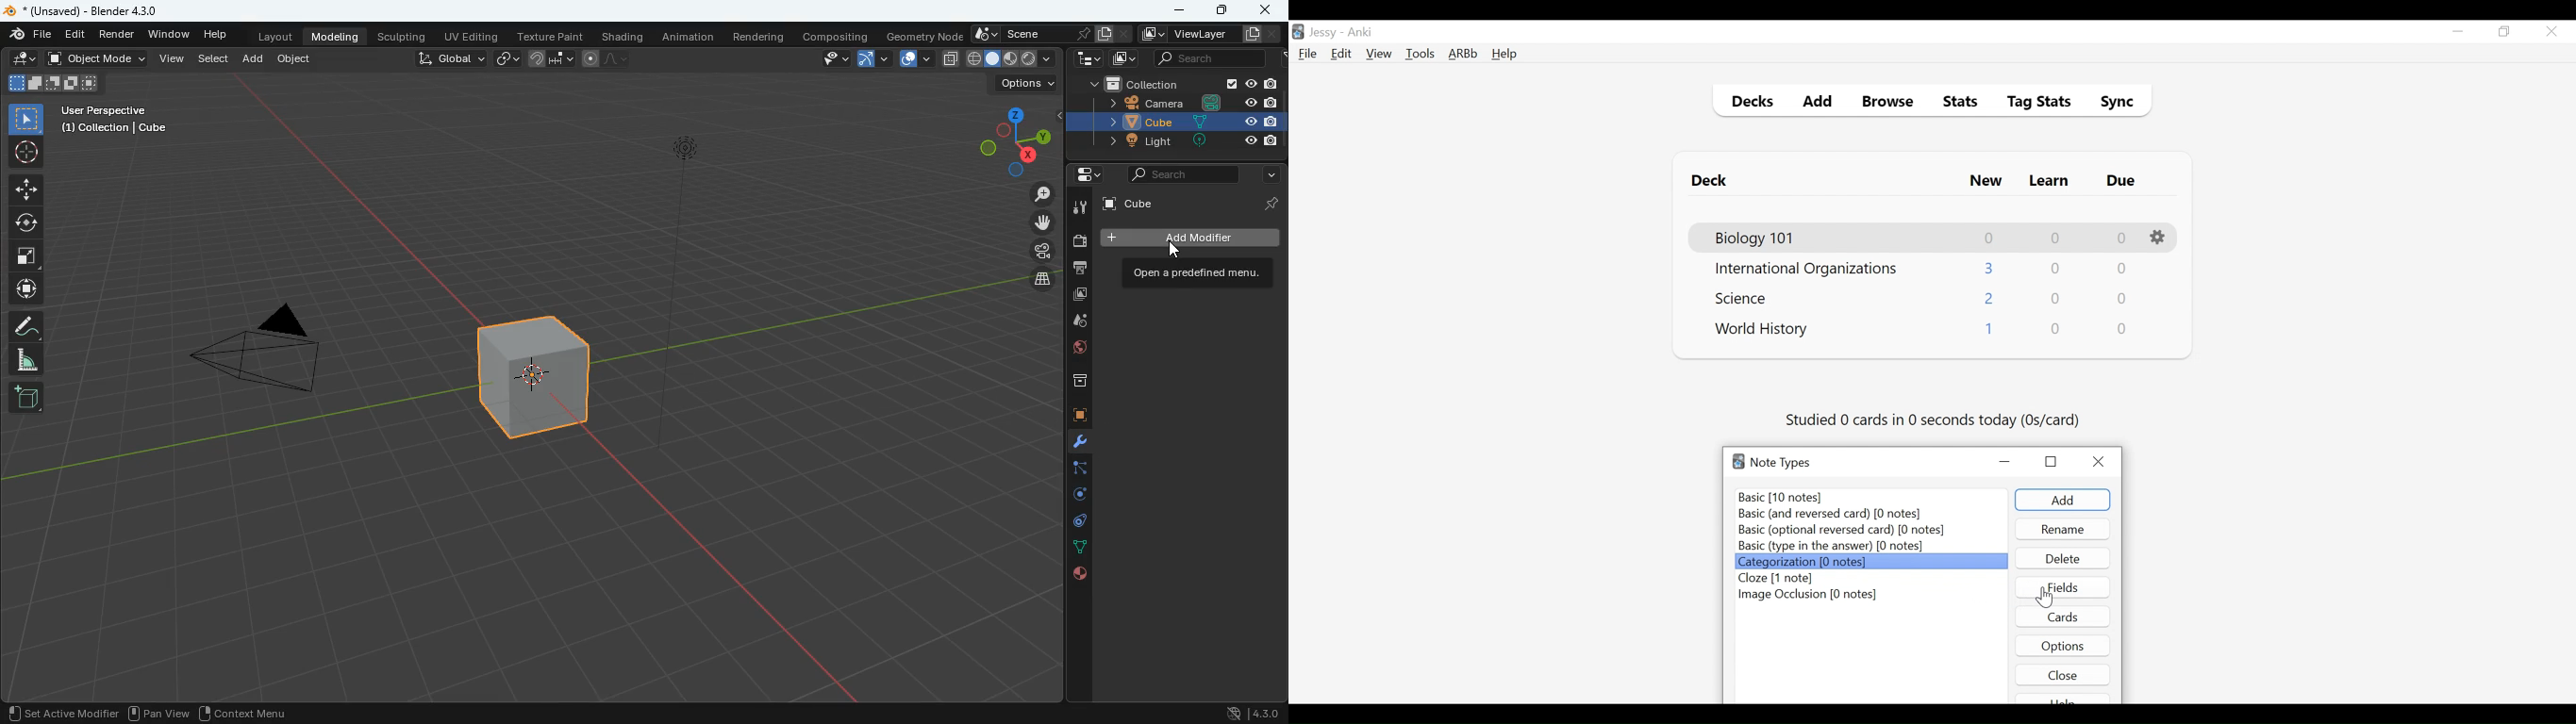 This screenshot has height=728, width=2576. Describe the element at coordinates (505, 58) in the screenshot. I see `link` at that location.